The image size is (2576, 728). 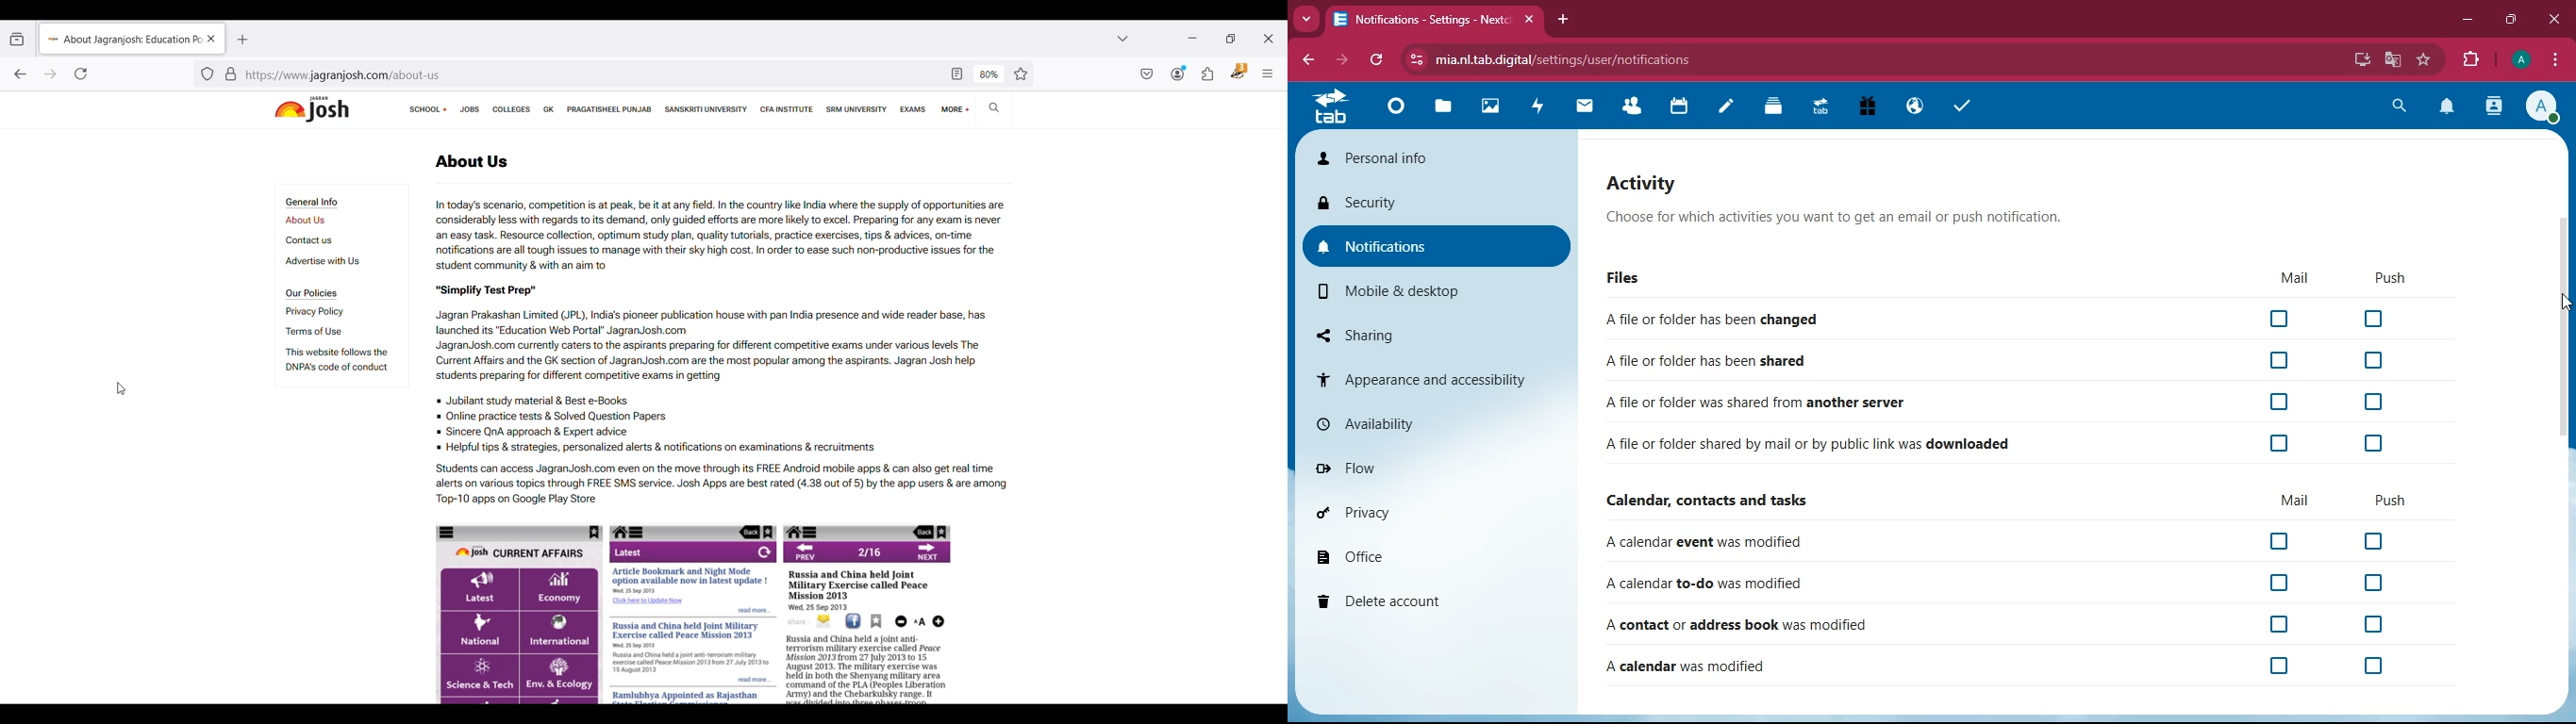 I want to click on mobile, so click(x=1436, y=294).